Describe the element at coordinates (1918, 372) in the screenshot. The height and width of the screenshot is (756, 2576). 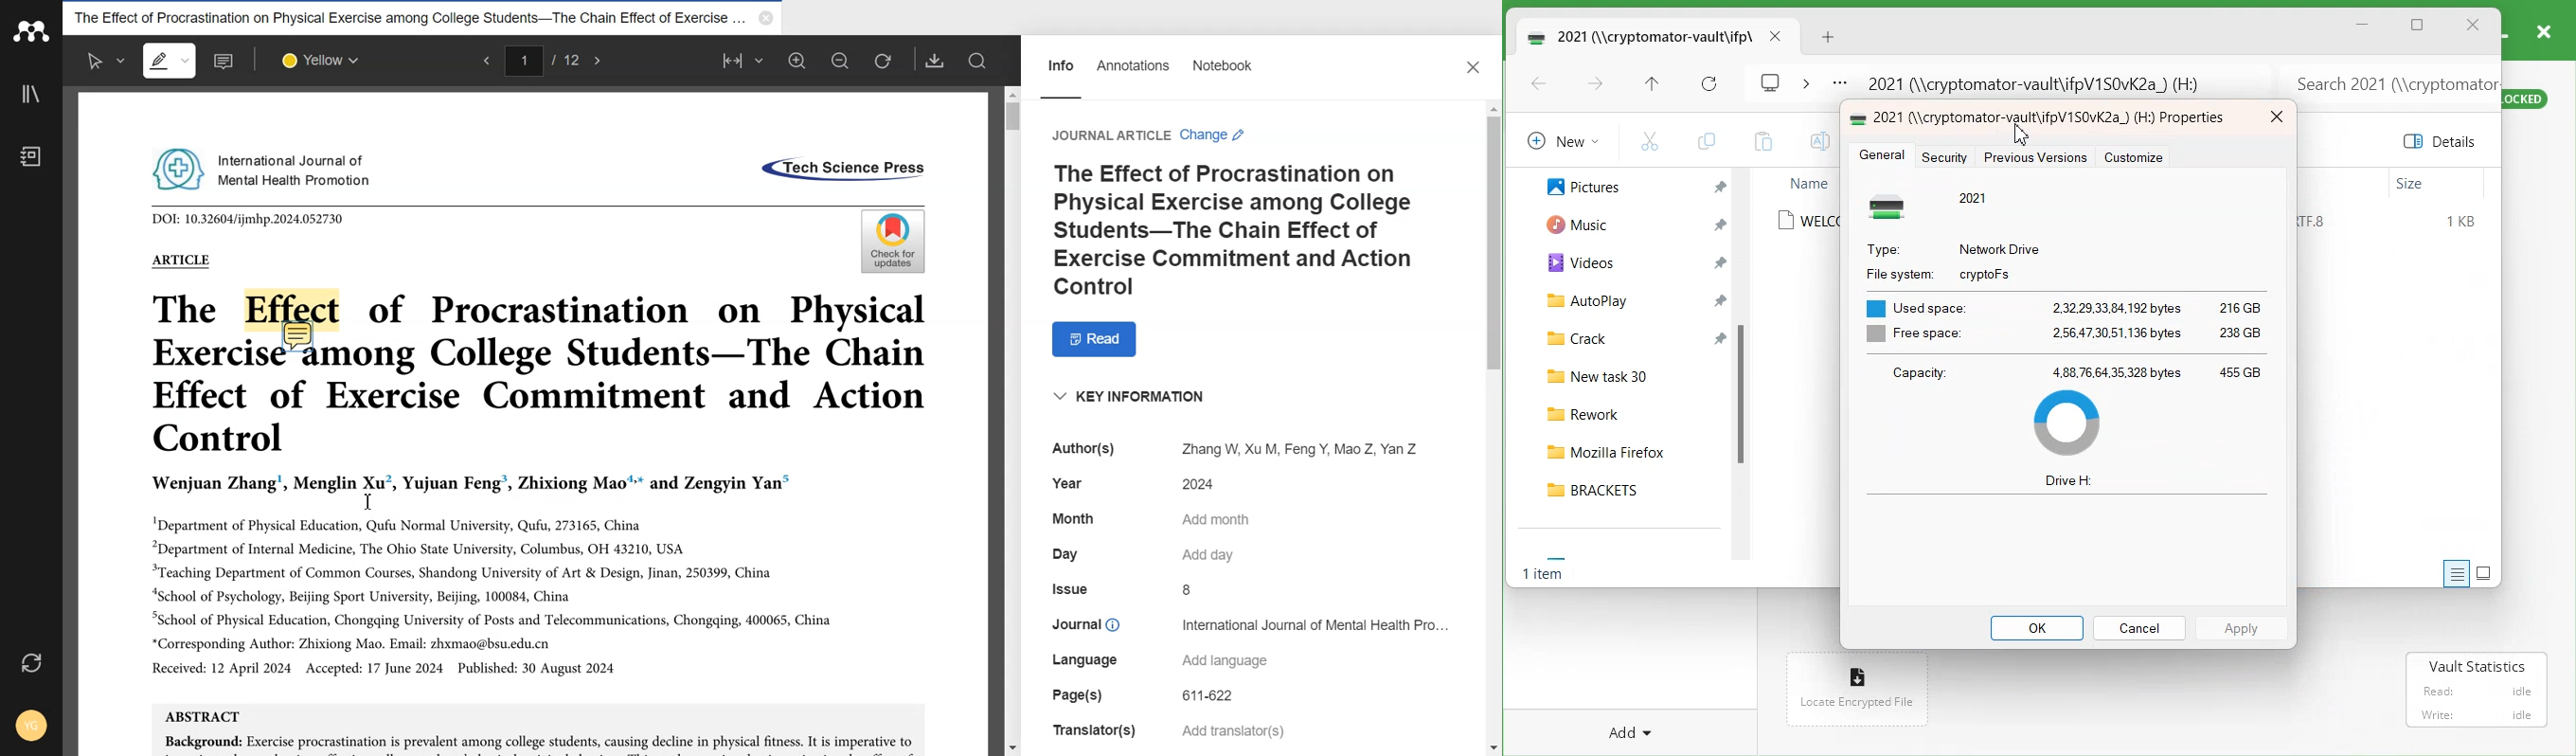
I see `Capacity` at that location.